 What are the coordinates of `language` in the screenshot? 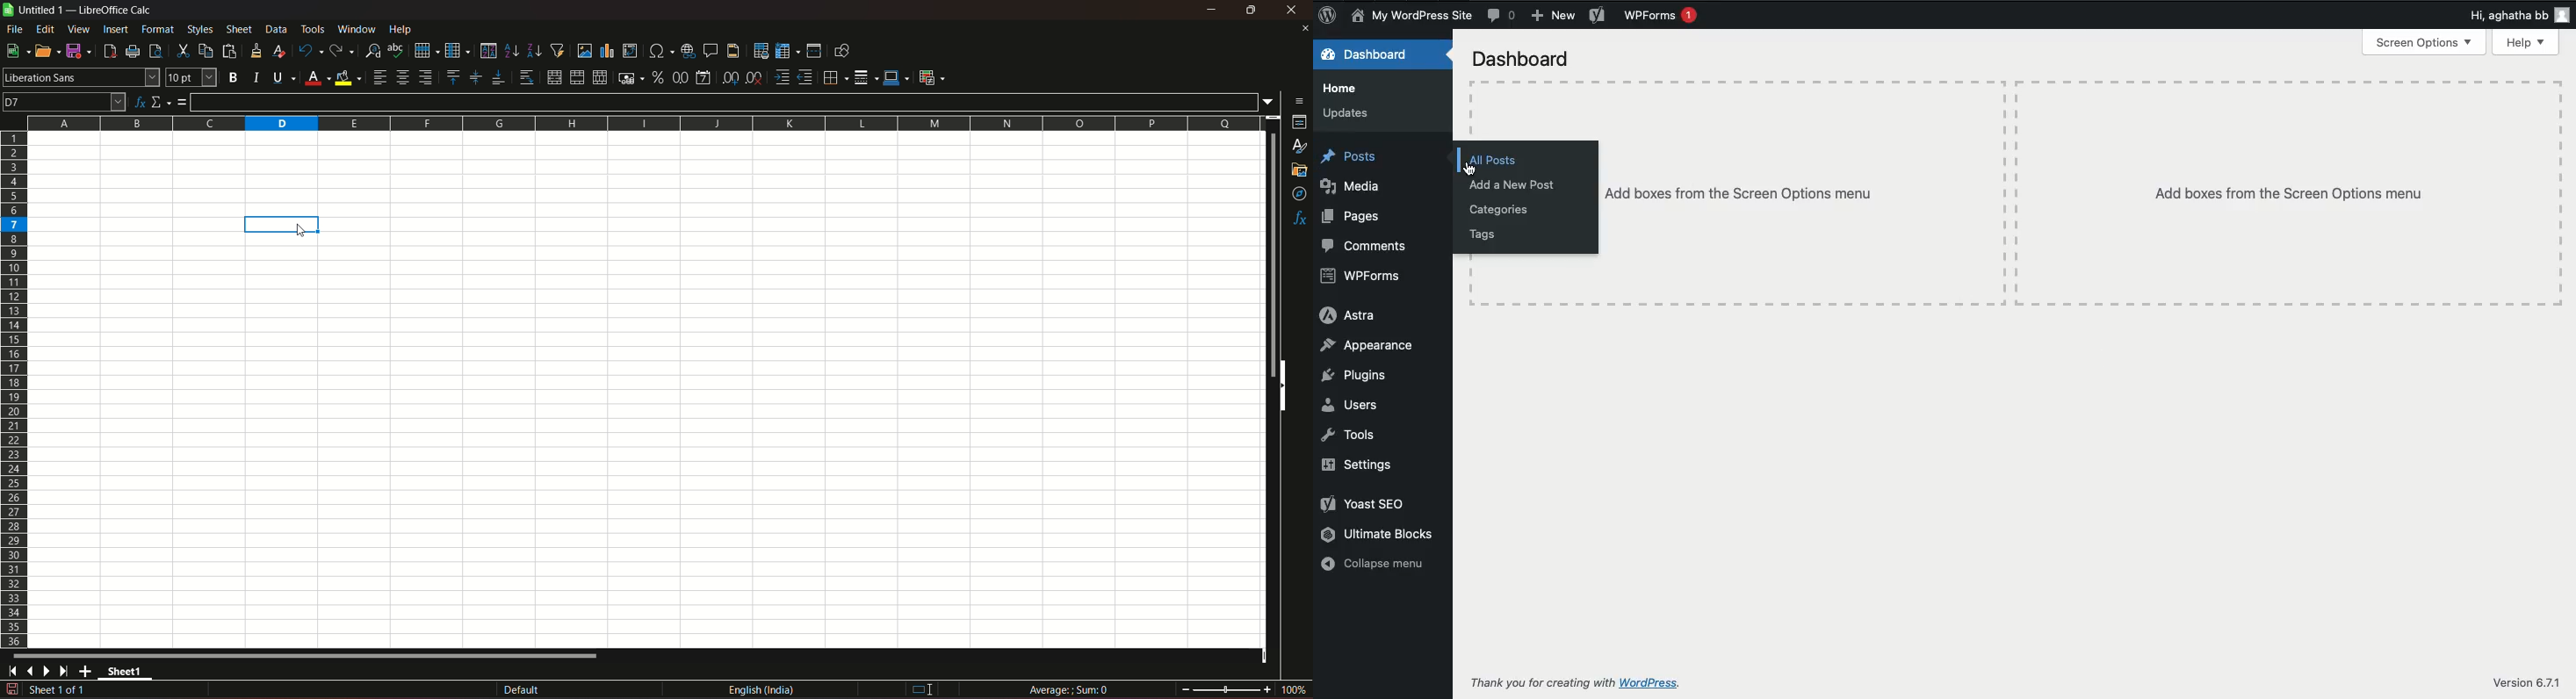 It's located at (764, 690).